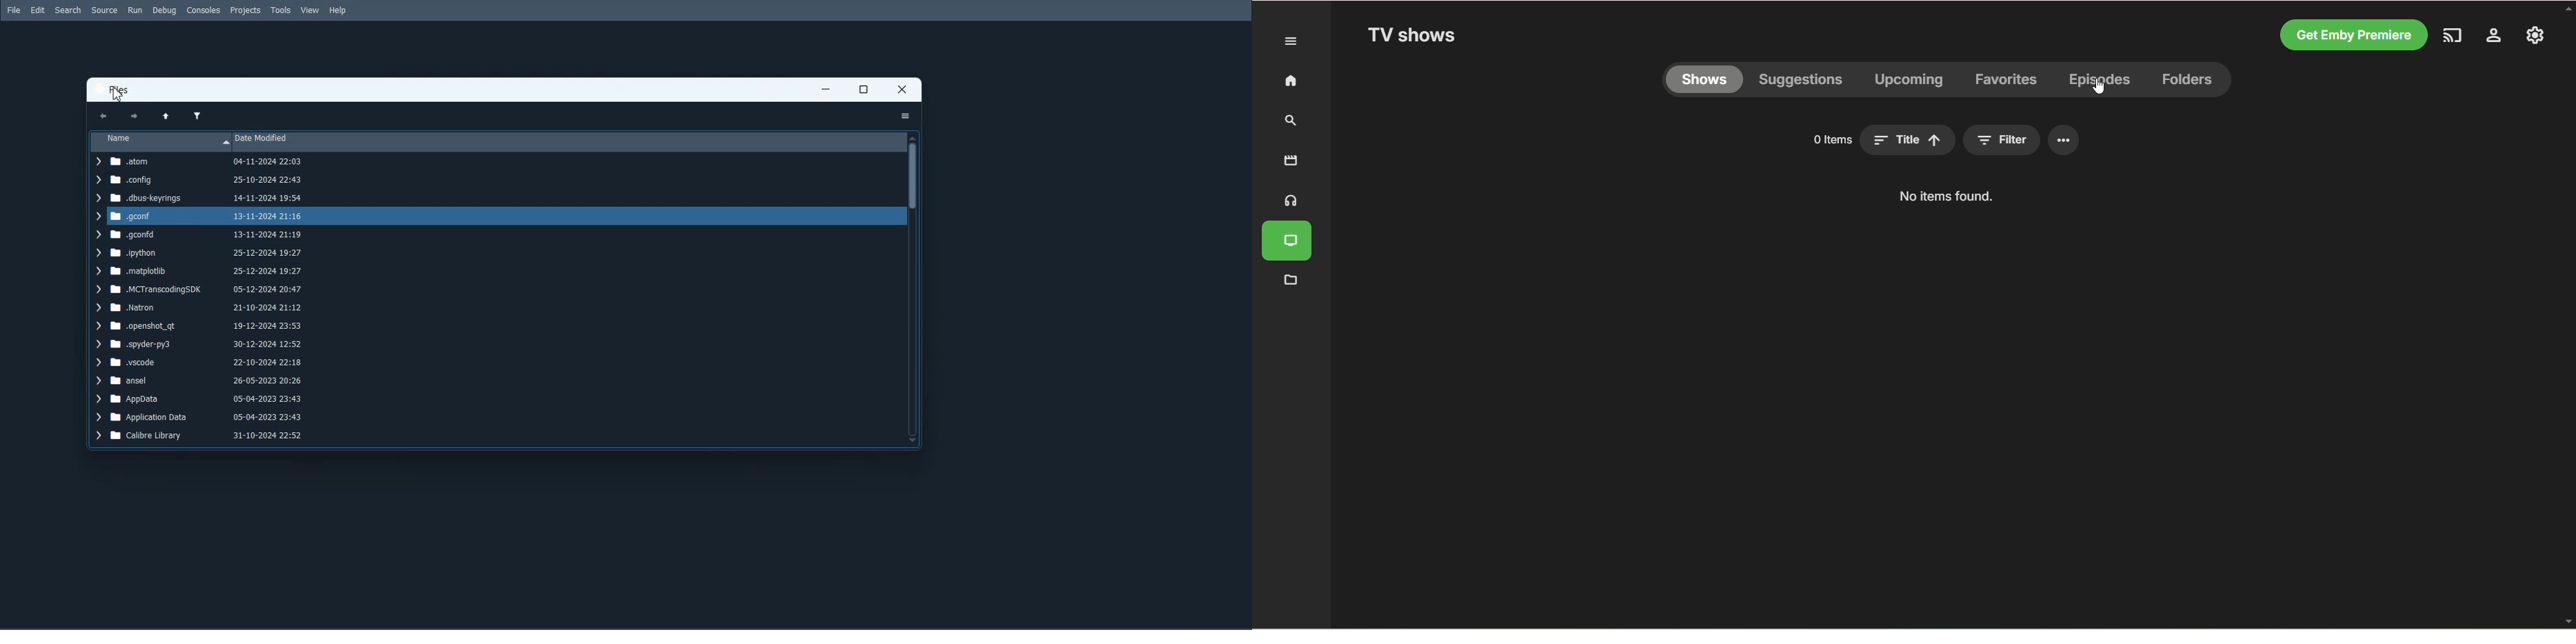 This screenshot has height=644, width=2576. Describe the element at coordinates (200, 363) in the screenshot. I see `.vscode 22-10-2024 22:18` at that location.